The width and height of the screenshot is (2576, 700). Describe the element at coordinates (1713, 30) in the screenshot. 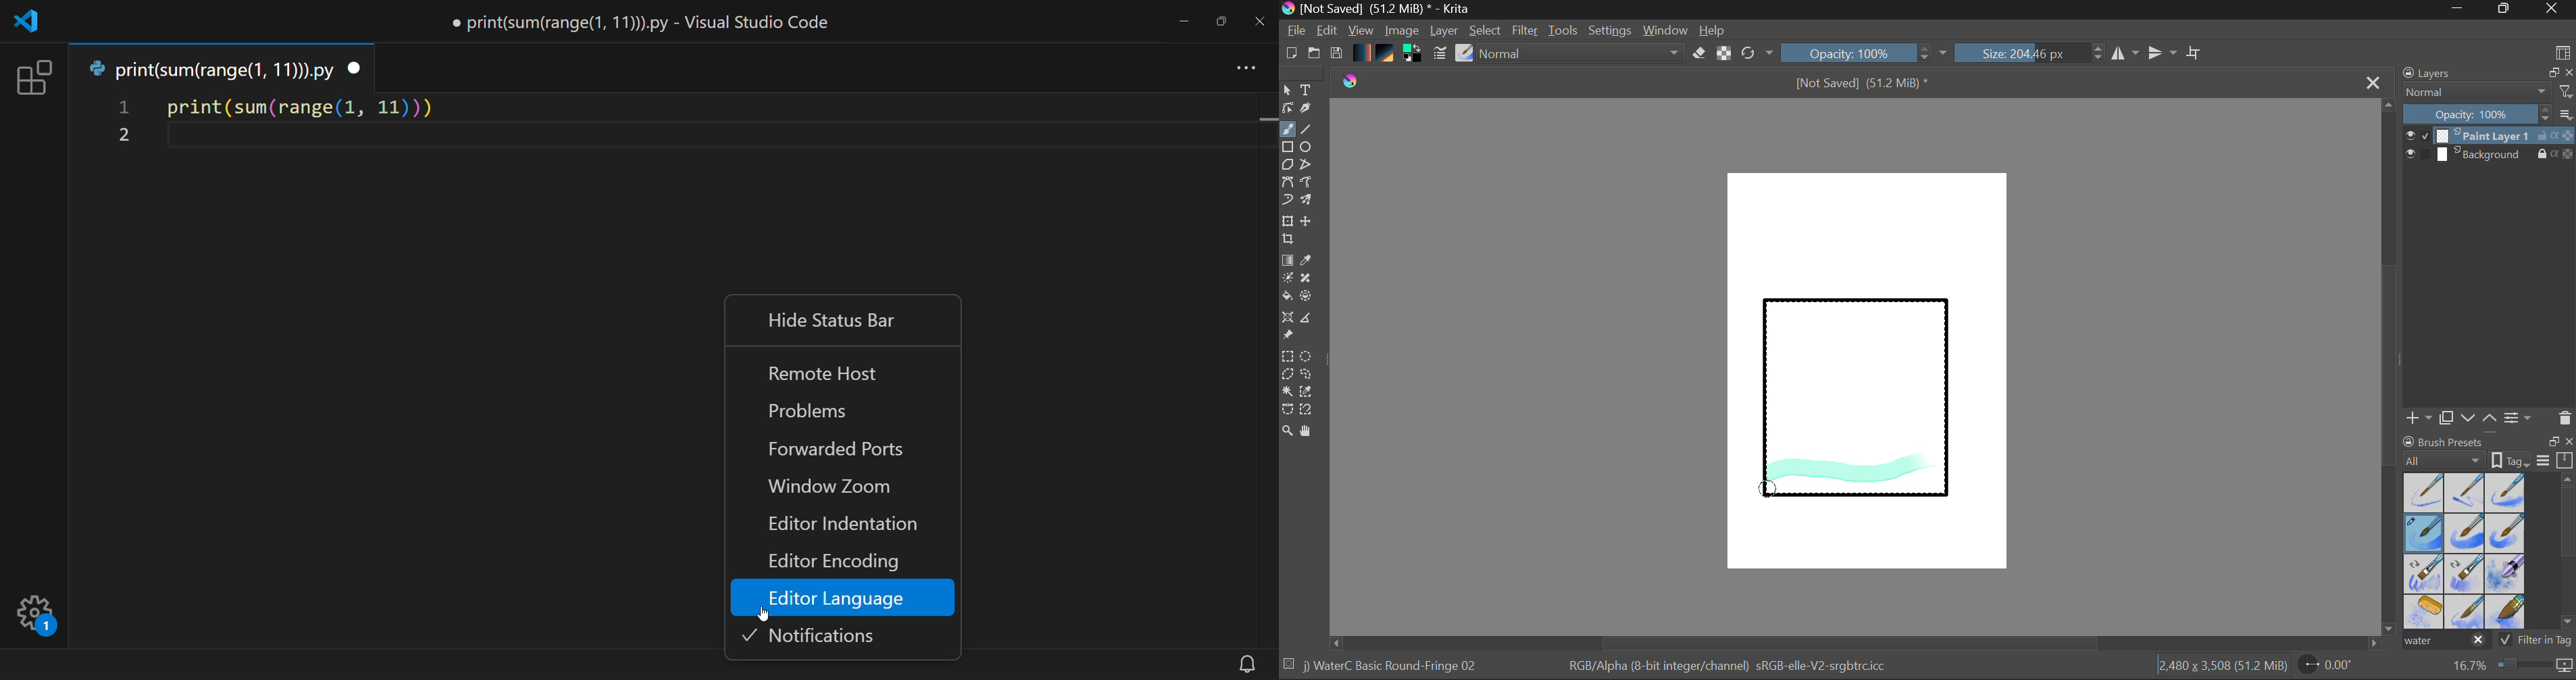

I see `Help` at that location.